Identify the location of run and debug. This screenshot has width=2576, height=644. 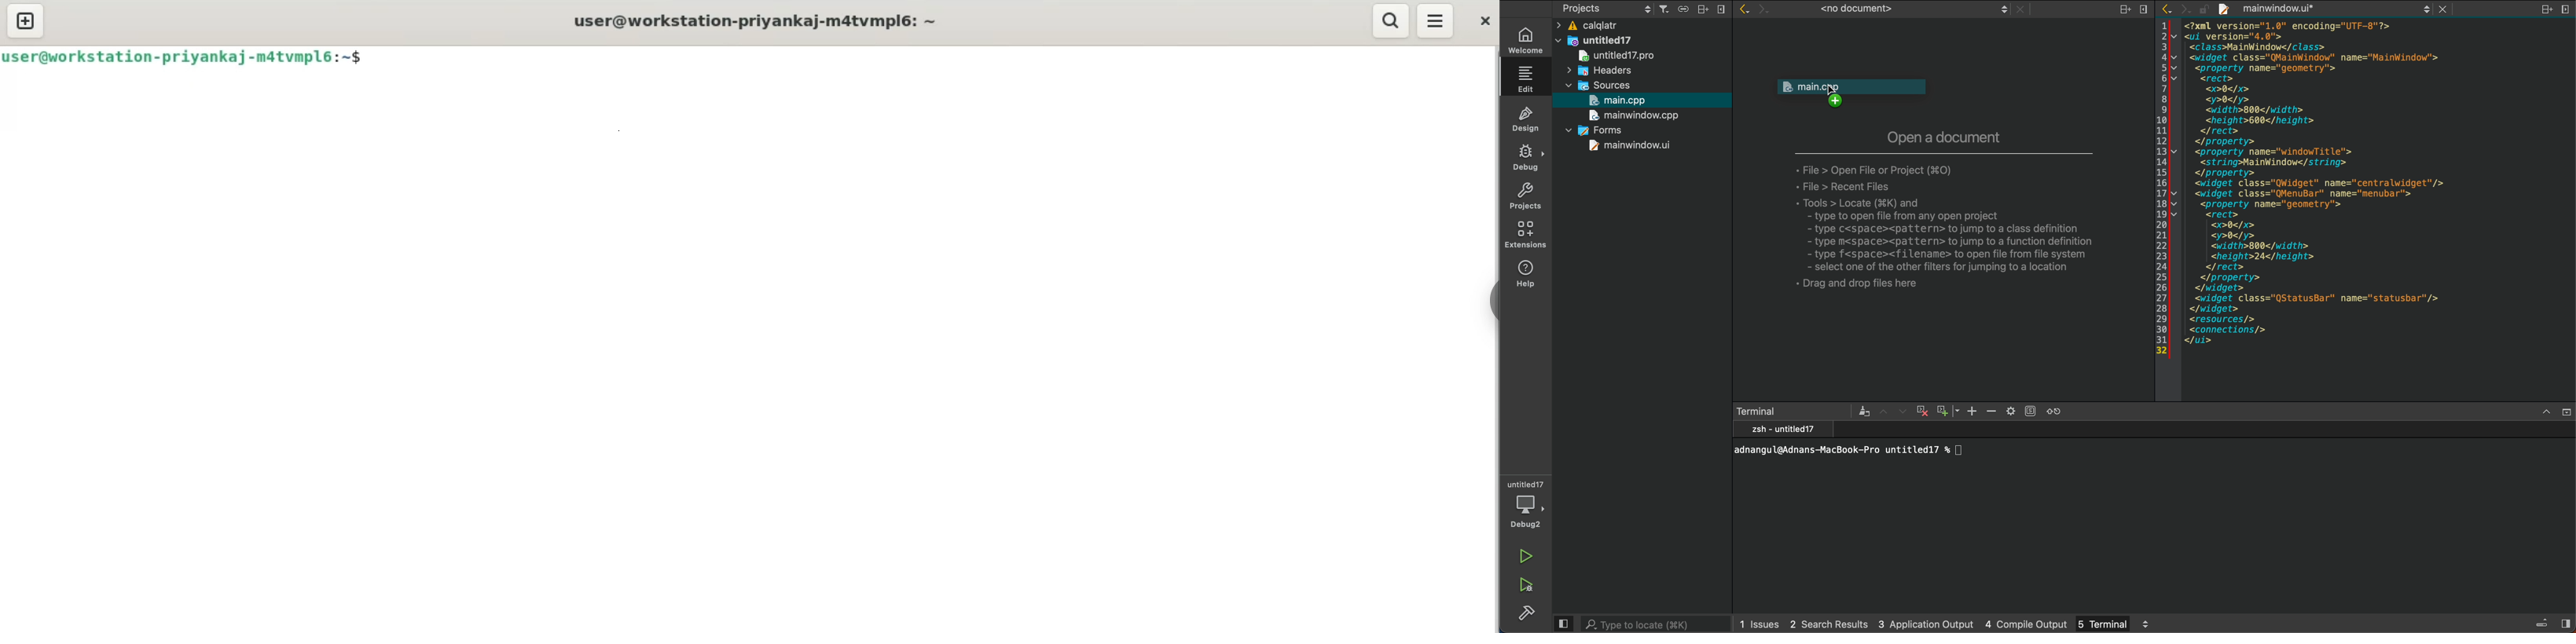
(1530, 583).